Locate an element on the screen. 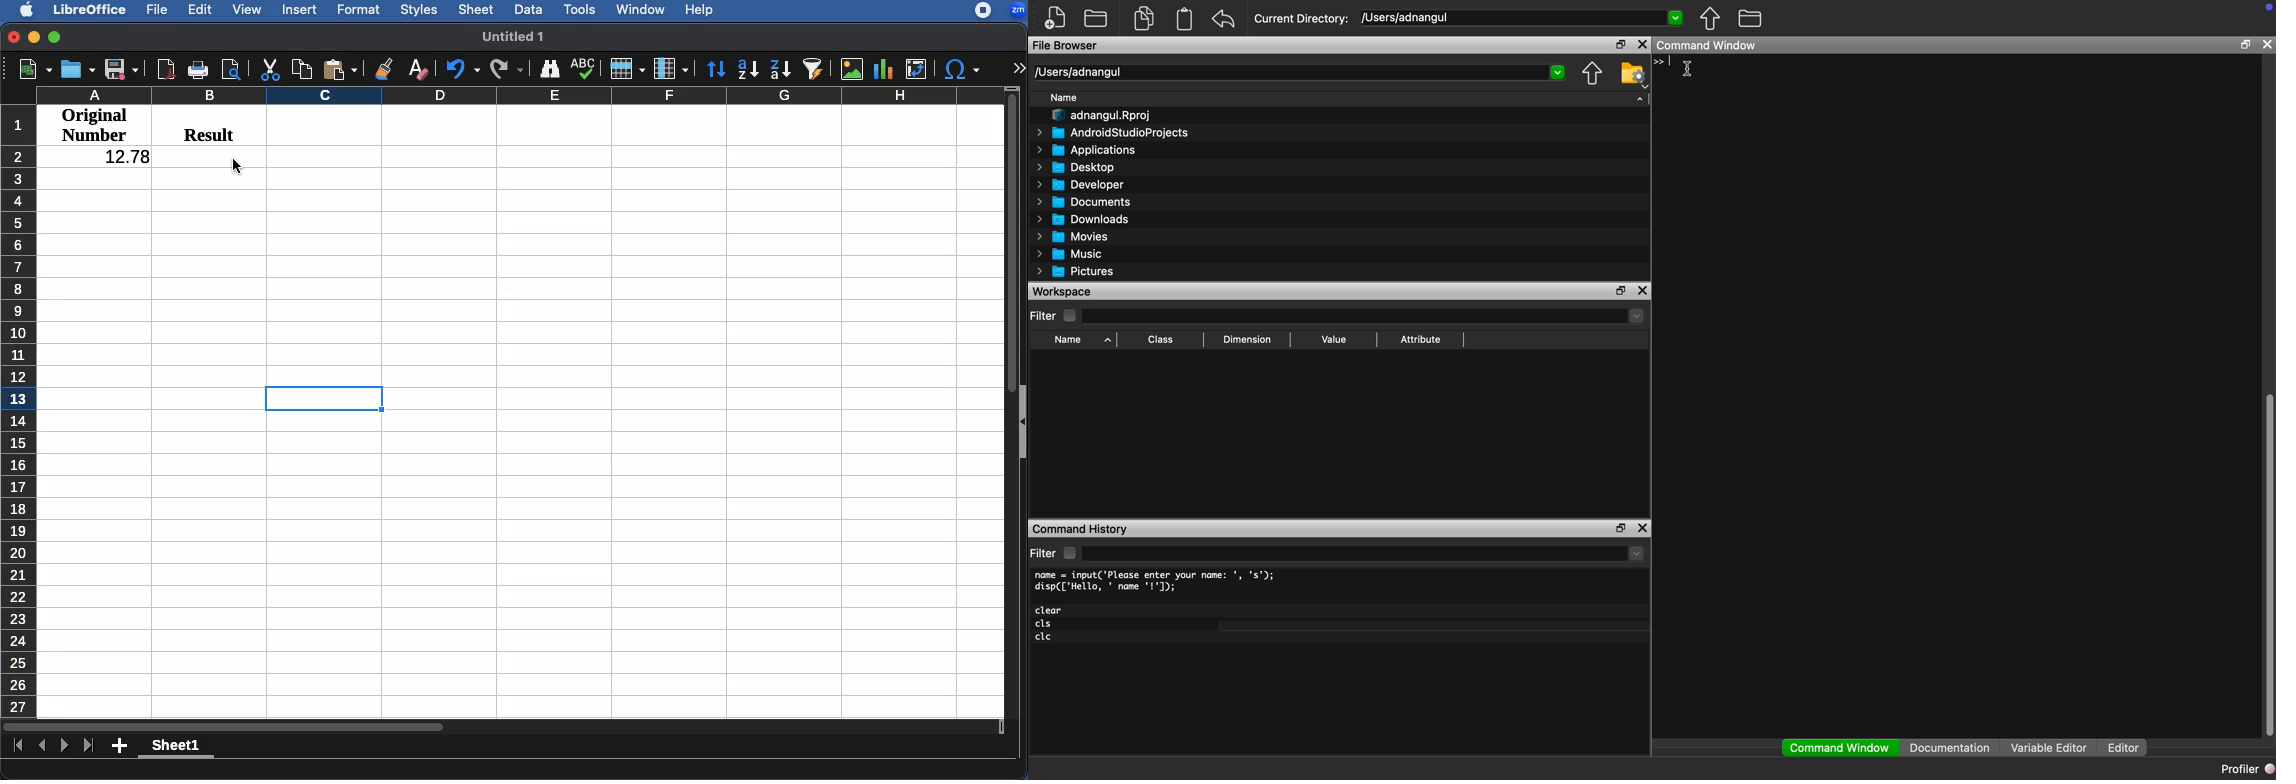 Image resolution: width=2296 pixels, height=784 pixels. adnangul.Rproj is located at coordinates (1103, 116).